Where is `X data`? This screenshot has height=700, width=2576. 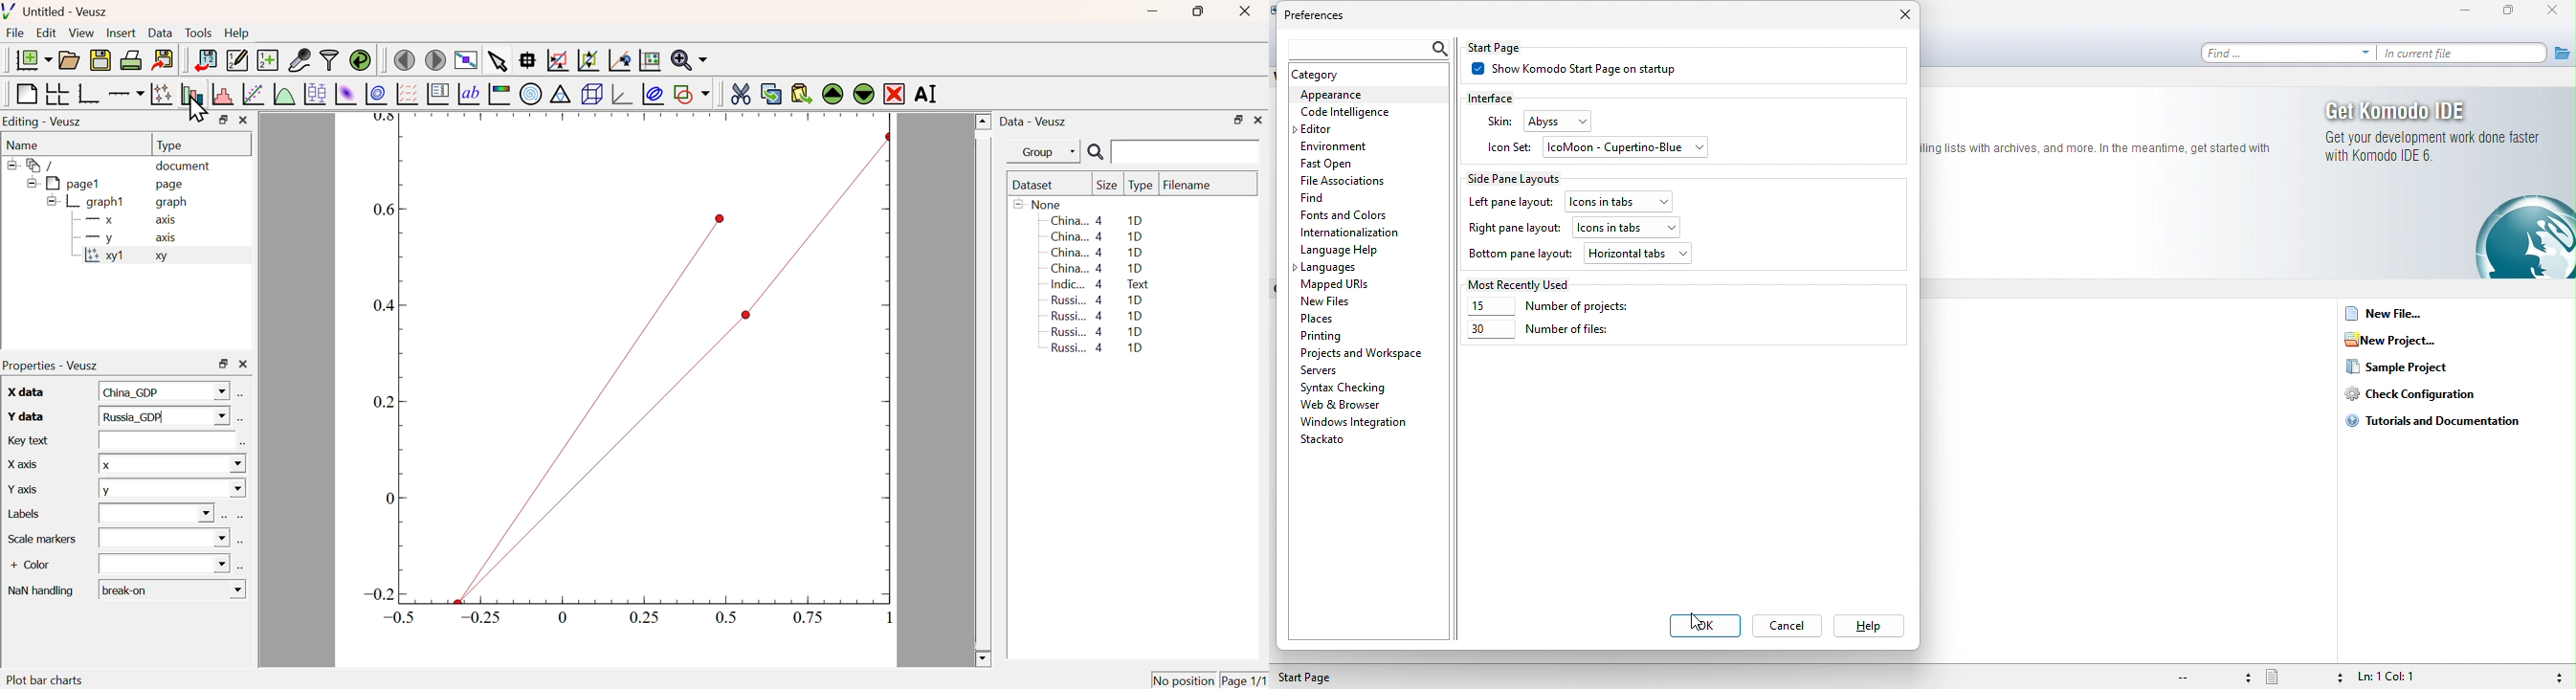 X data is located at coordinates (22, 390).